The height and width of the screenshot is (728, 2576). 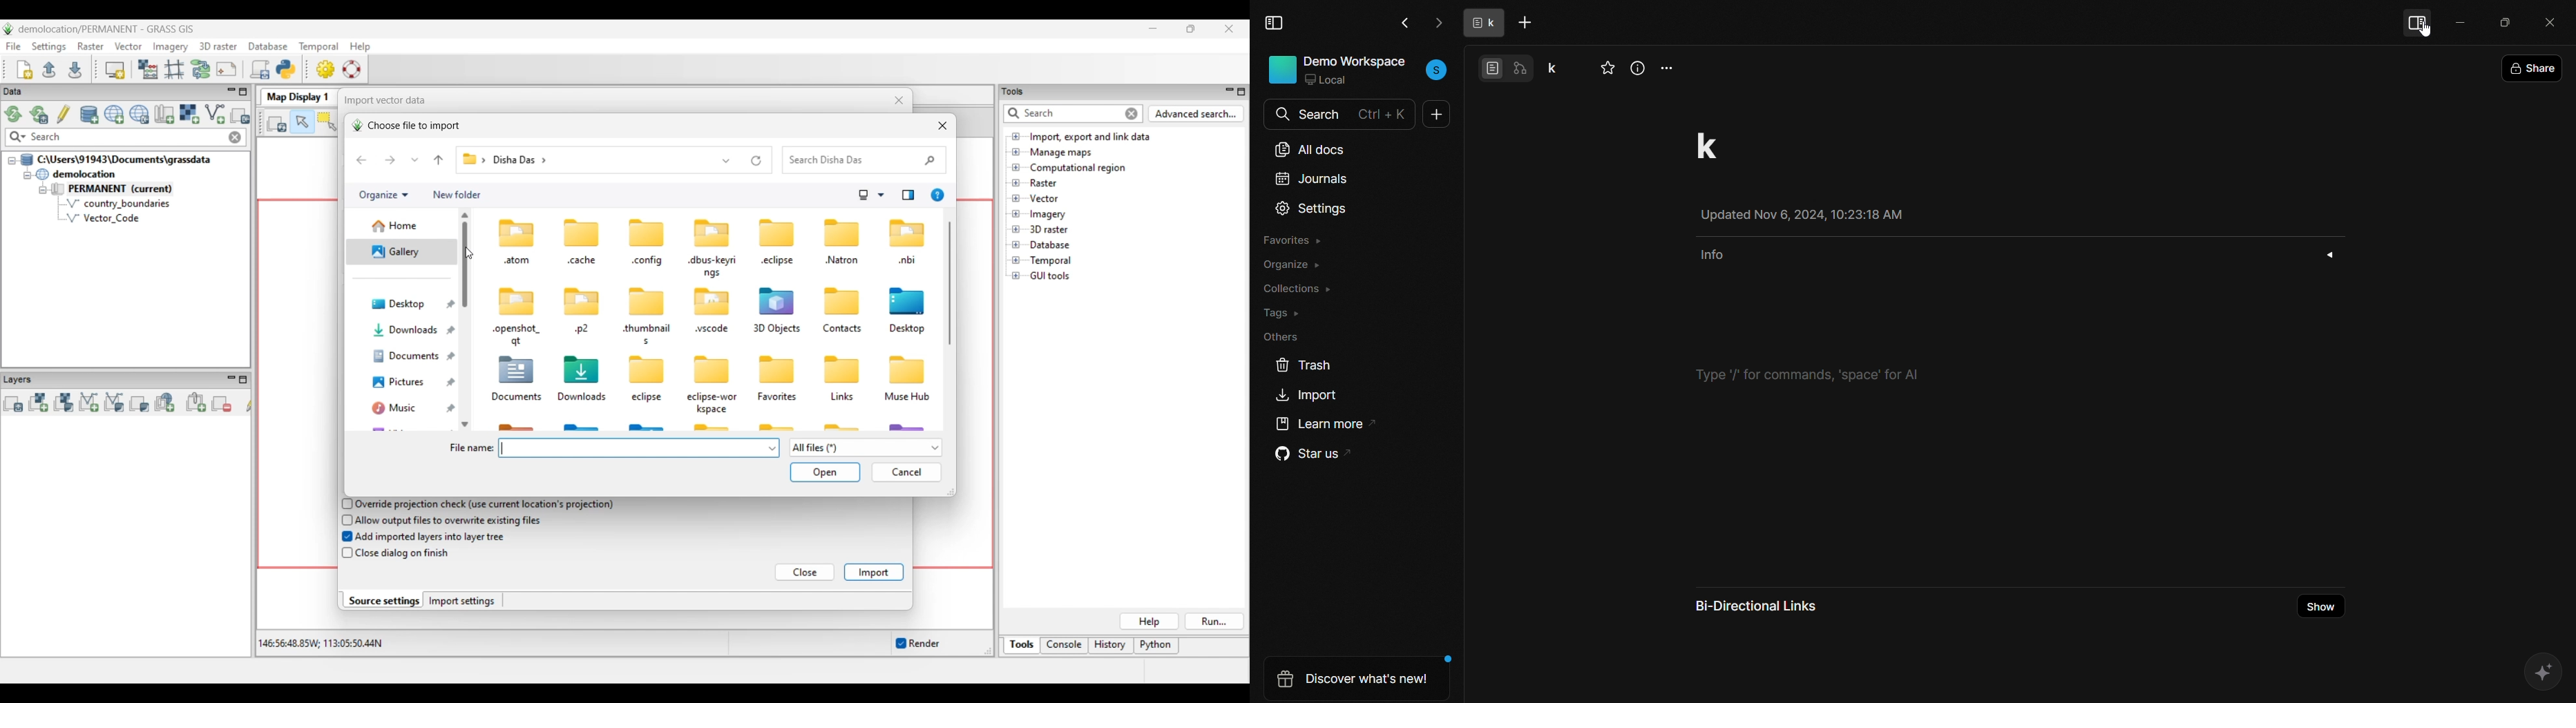 I want to click on others, so click(x=1278, y=336).